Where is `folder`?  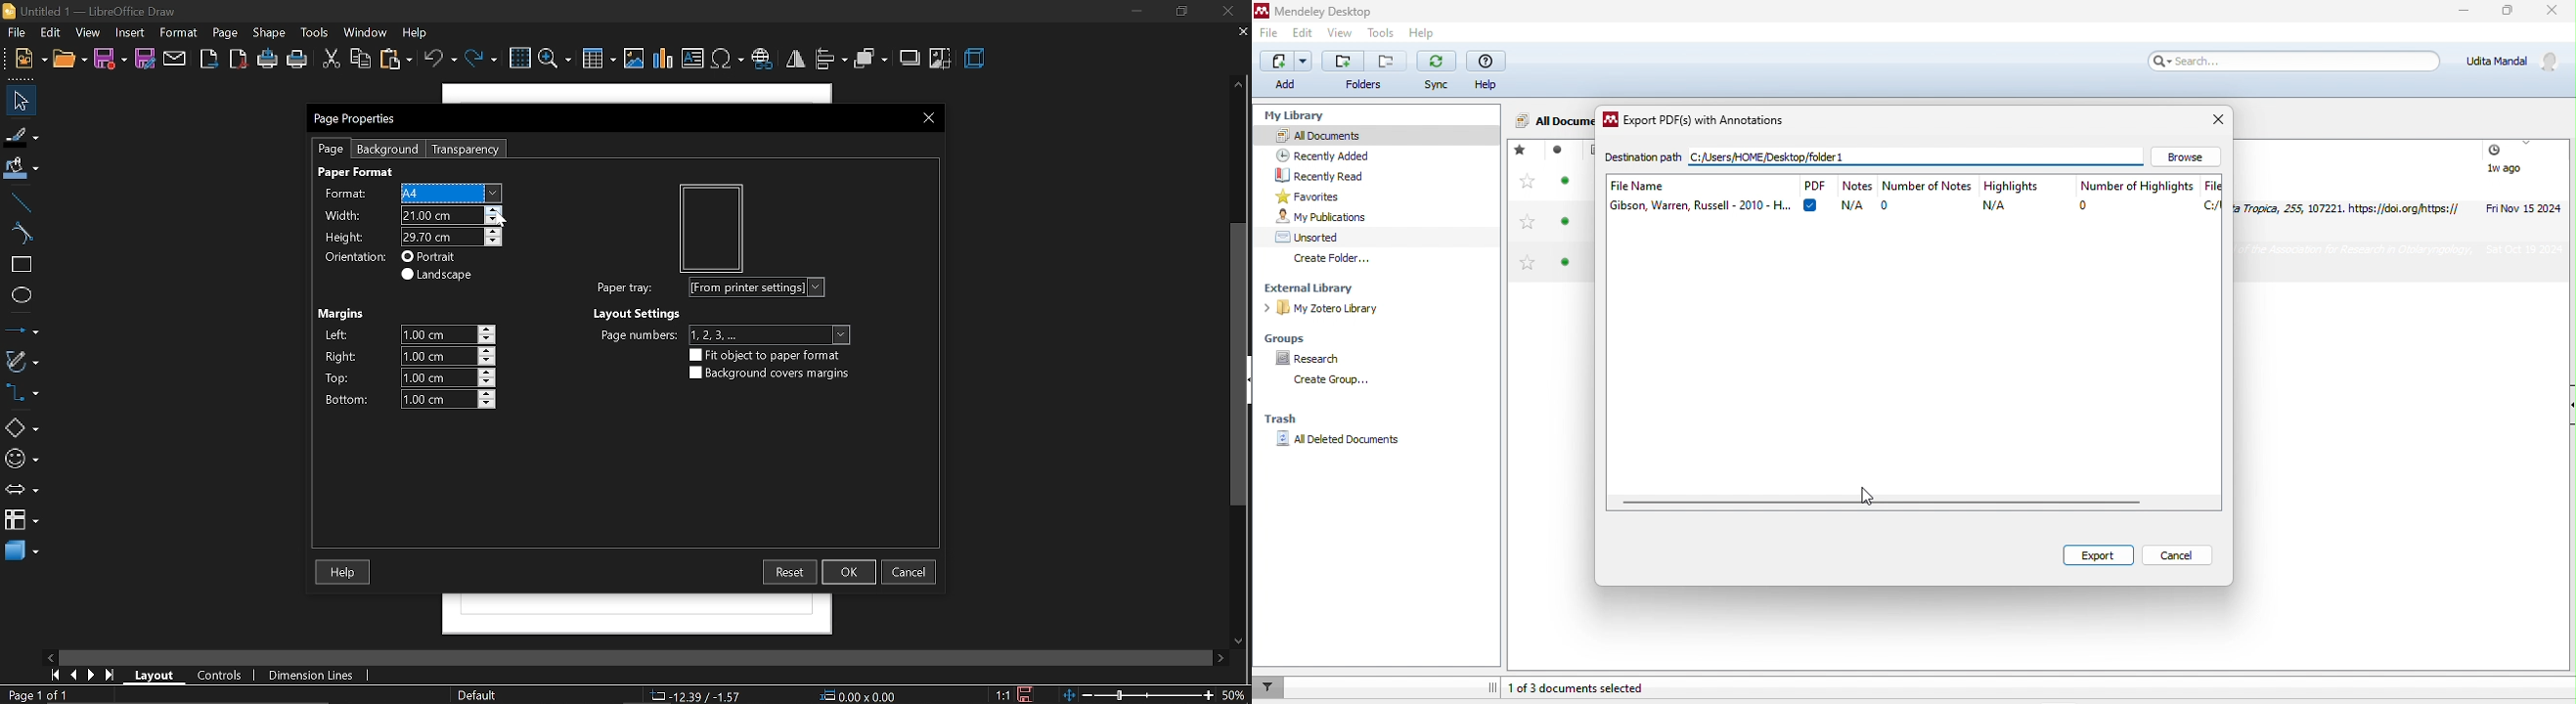 folder is located at coordinates (1365, 71).